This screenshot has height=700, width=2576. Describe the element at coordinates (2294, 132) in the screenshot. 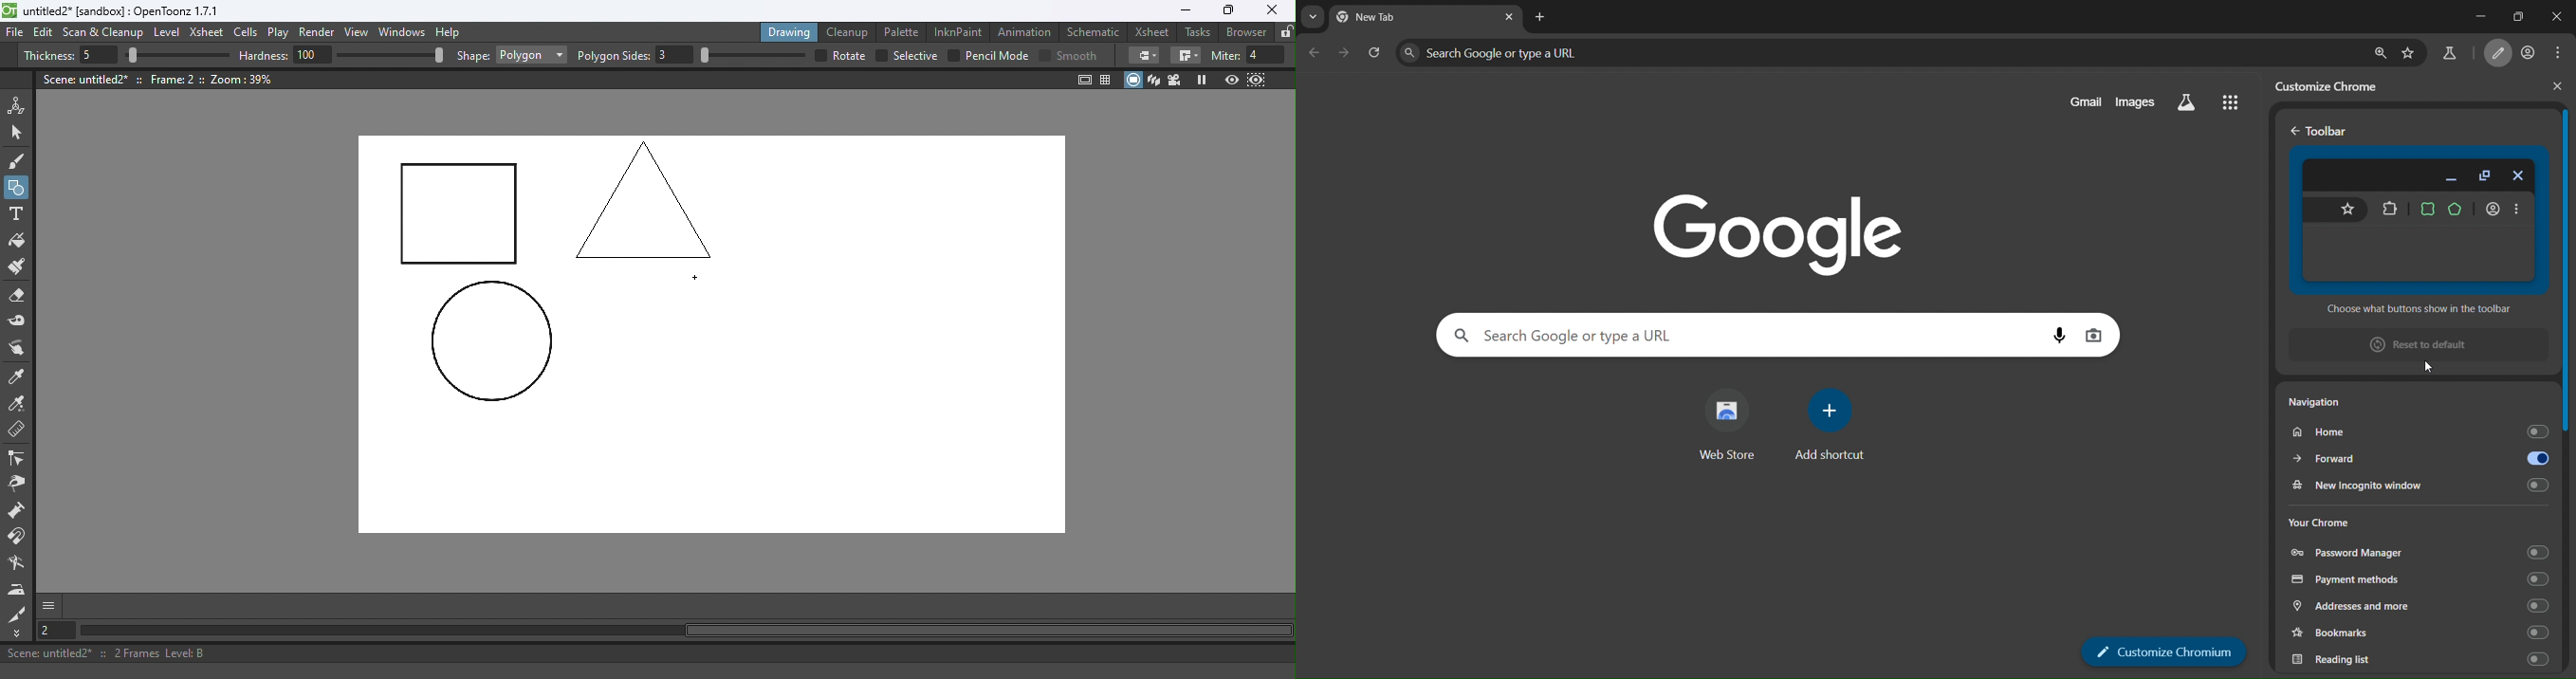

I see `go back` at that location.